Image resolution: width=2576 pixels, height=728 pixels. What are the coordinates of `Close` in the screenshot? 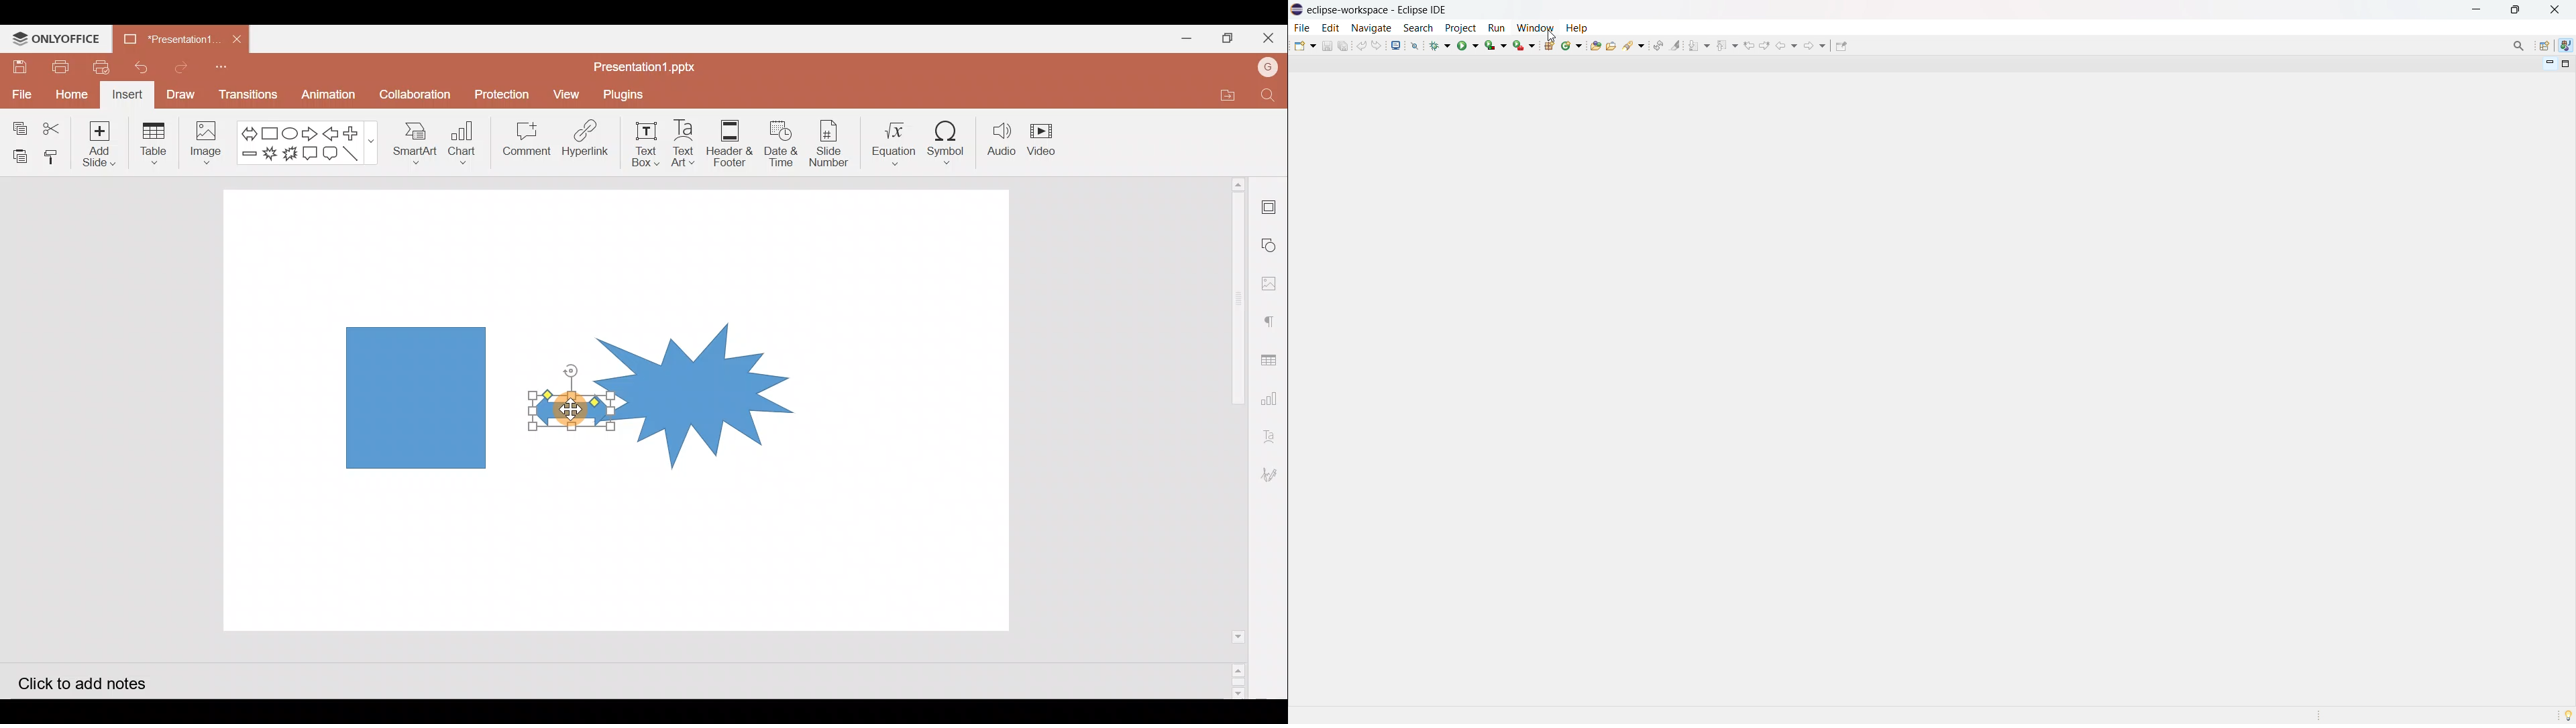 It's located at (1267, 37).